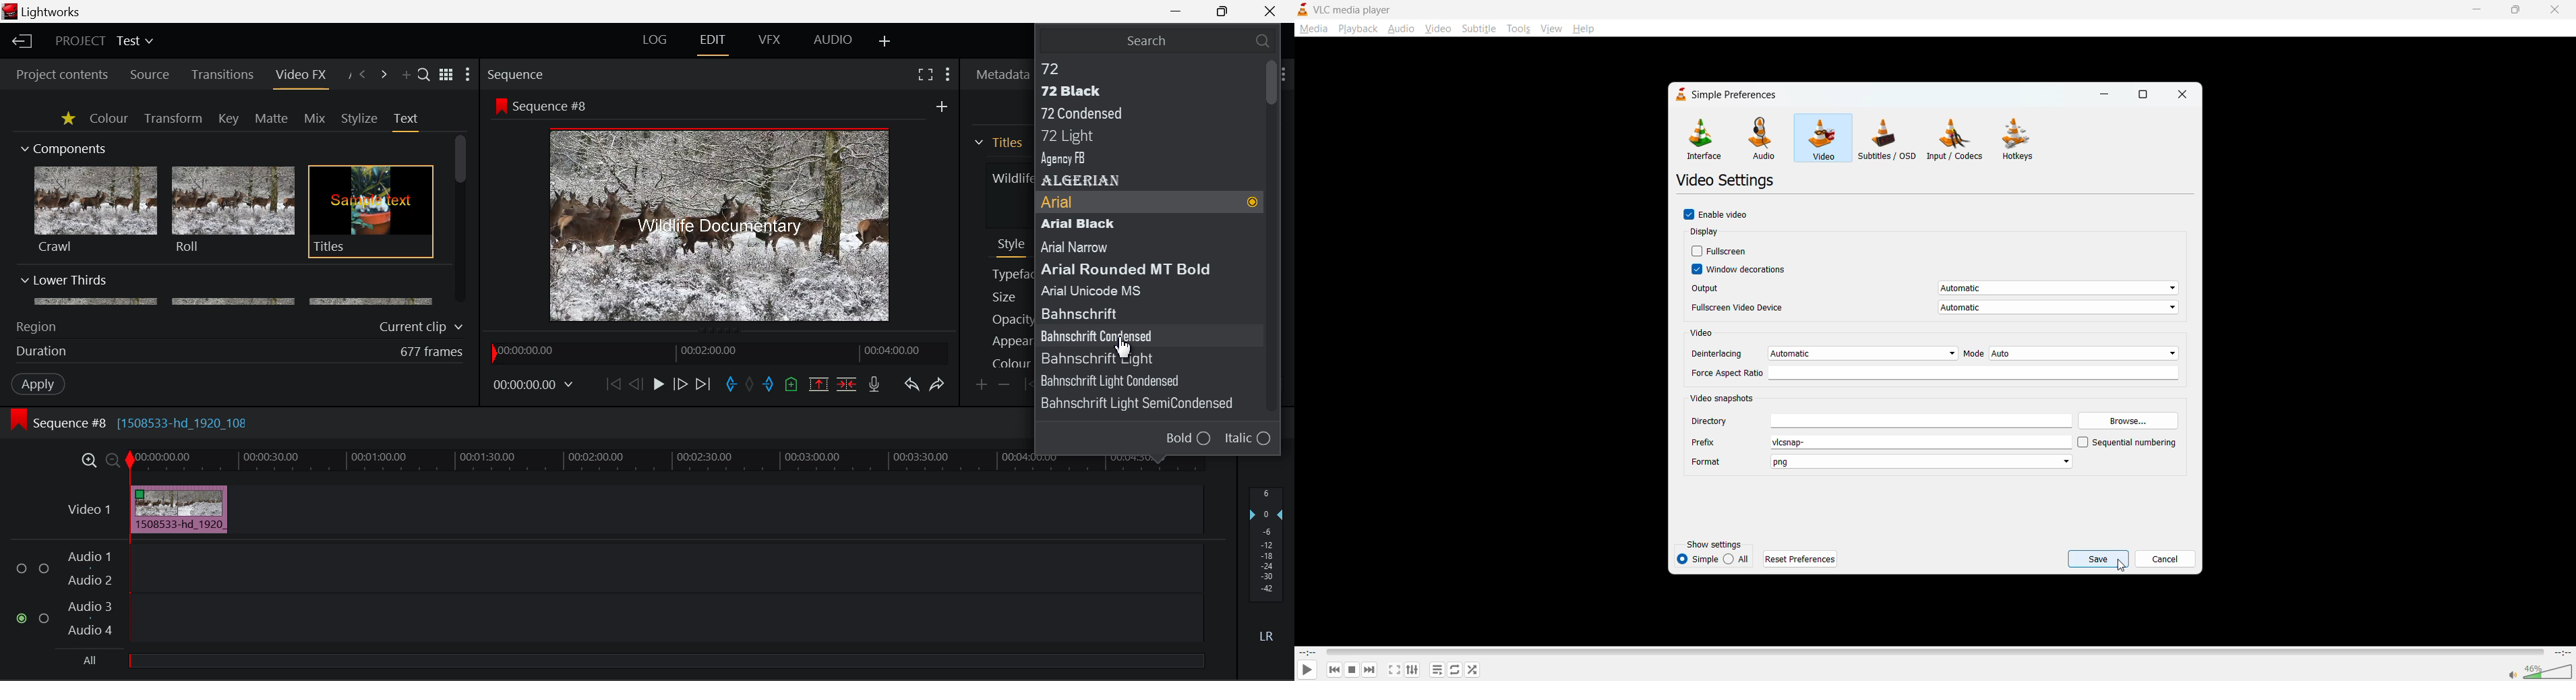 This screenshot has height=700, width=2576. Describe the element at coordinates (425, 73) in the screenshot. I see `Search` at that location.